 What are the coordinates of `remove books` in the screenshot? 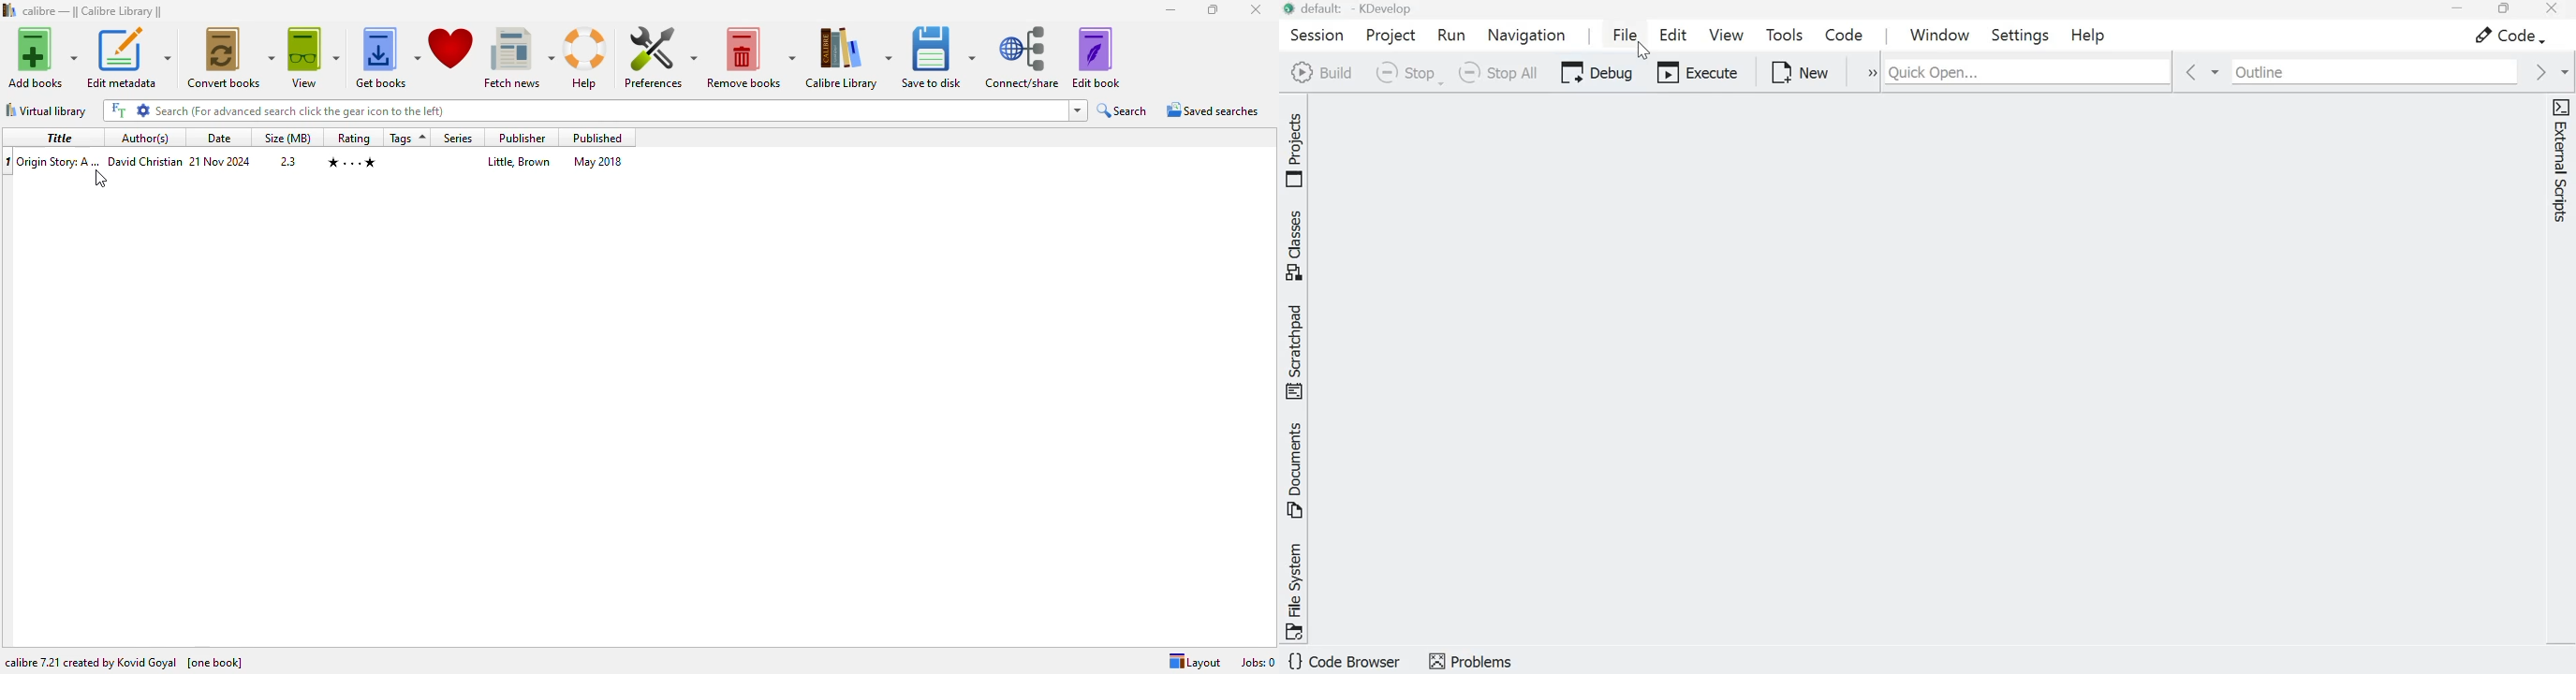 It's located at (752, 56).